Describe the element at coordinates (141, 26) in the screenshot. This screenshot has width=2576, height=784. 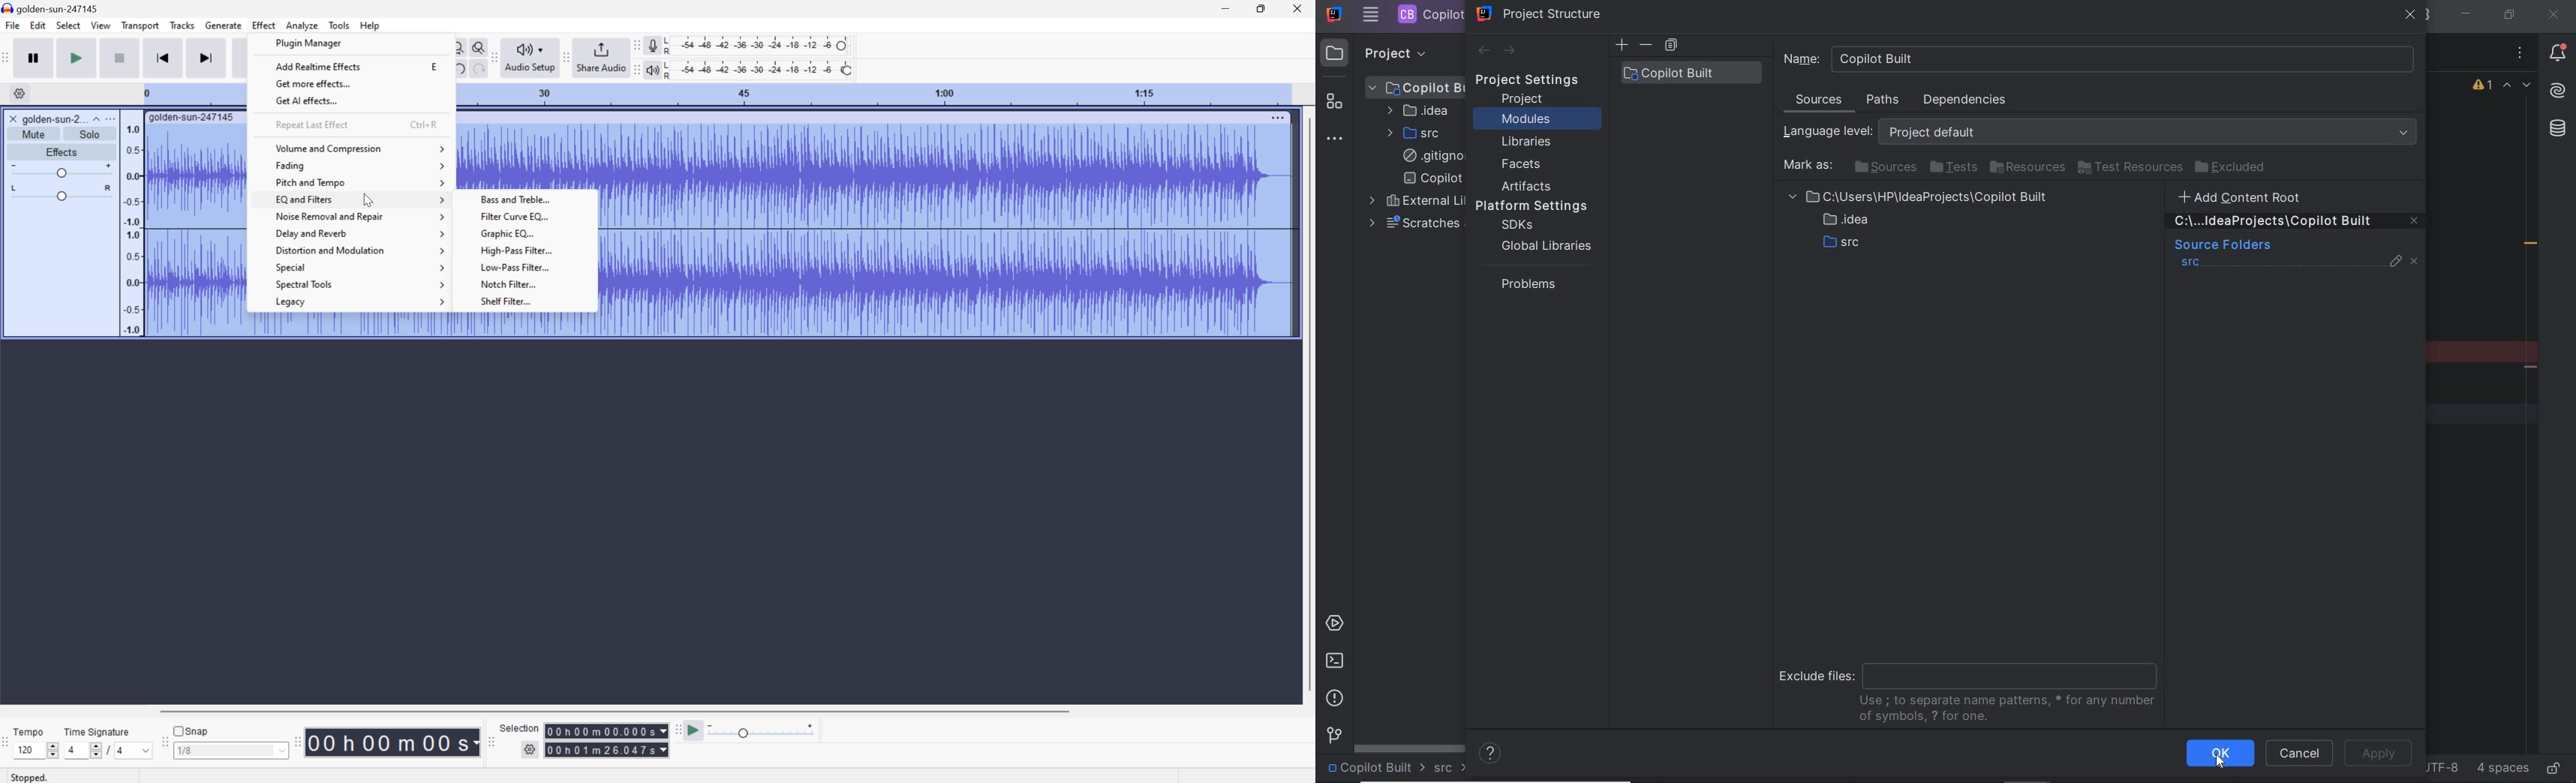
I see `Transport` at that location.